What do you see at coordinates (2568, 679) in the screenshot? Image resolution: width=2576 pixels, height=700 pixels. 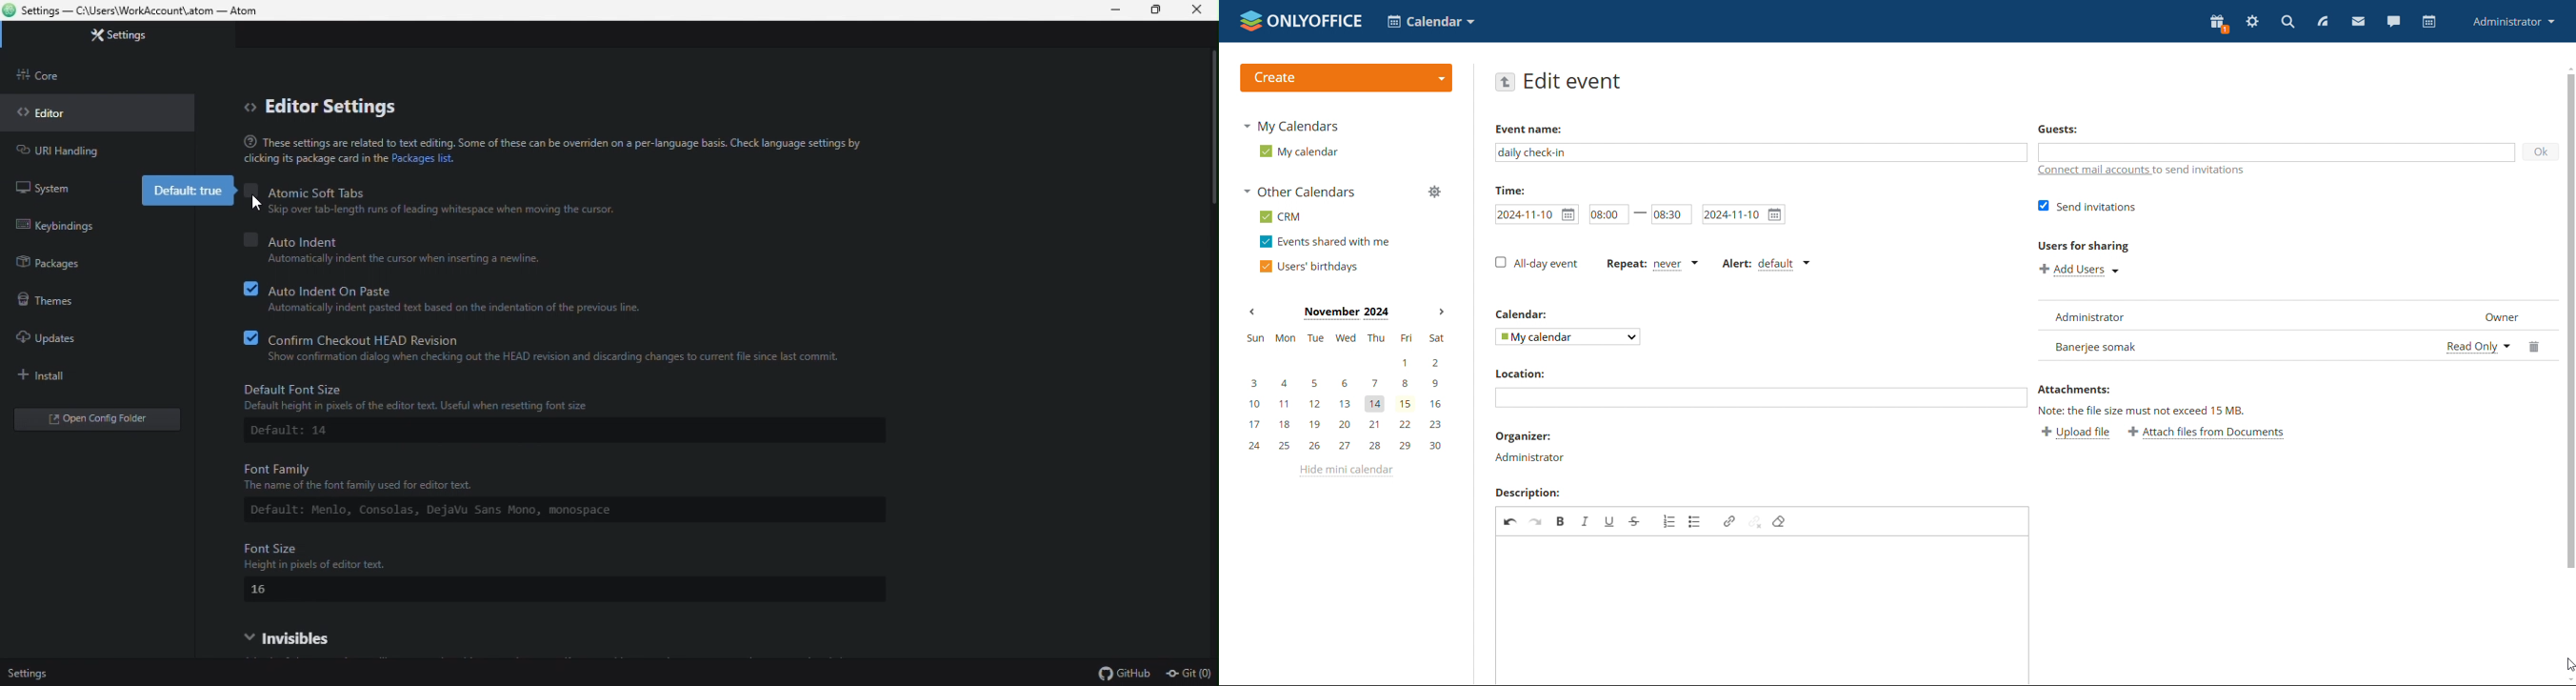 I see `scroll down` at bounding box center [2568, 679].